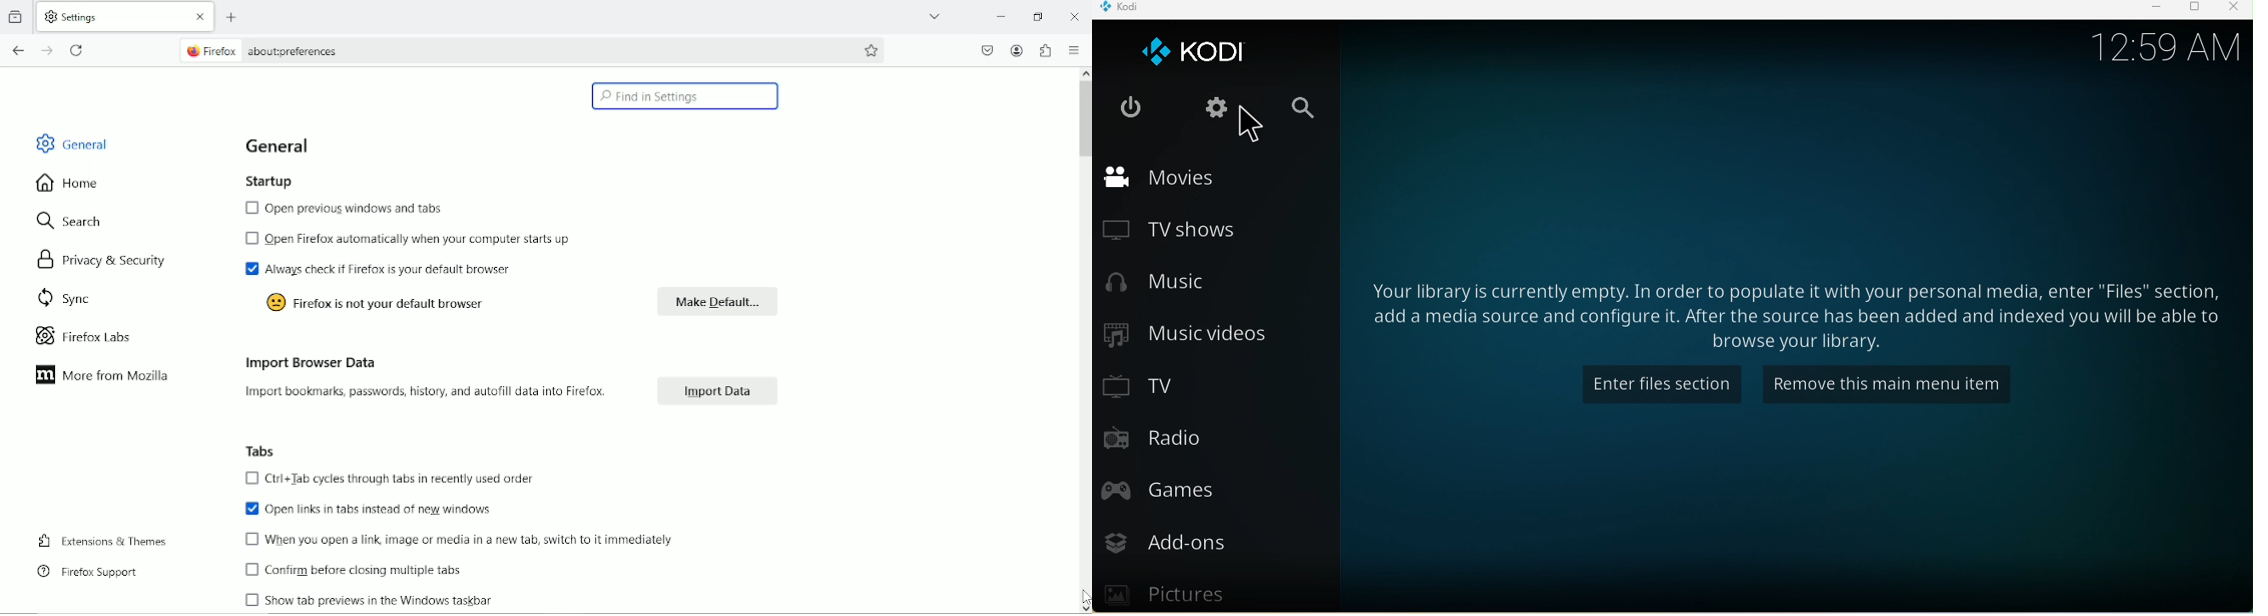 The image size is (2268, 616). What do you see at coordinates (70, 182) in the screenshot?
I see `Home` at bounding box center [70, 182].